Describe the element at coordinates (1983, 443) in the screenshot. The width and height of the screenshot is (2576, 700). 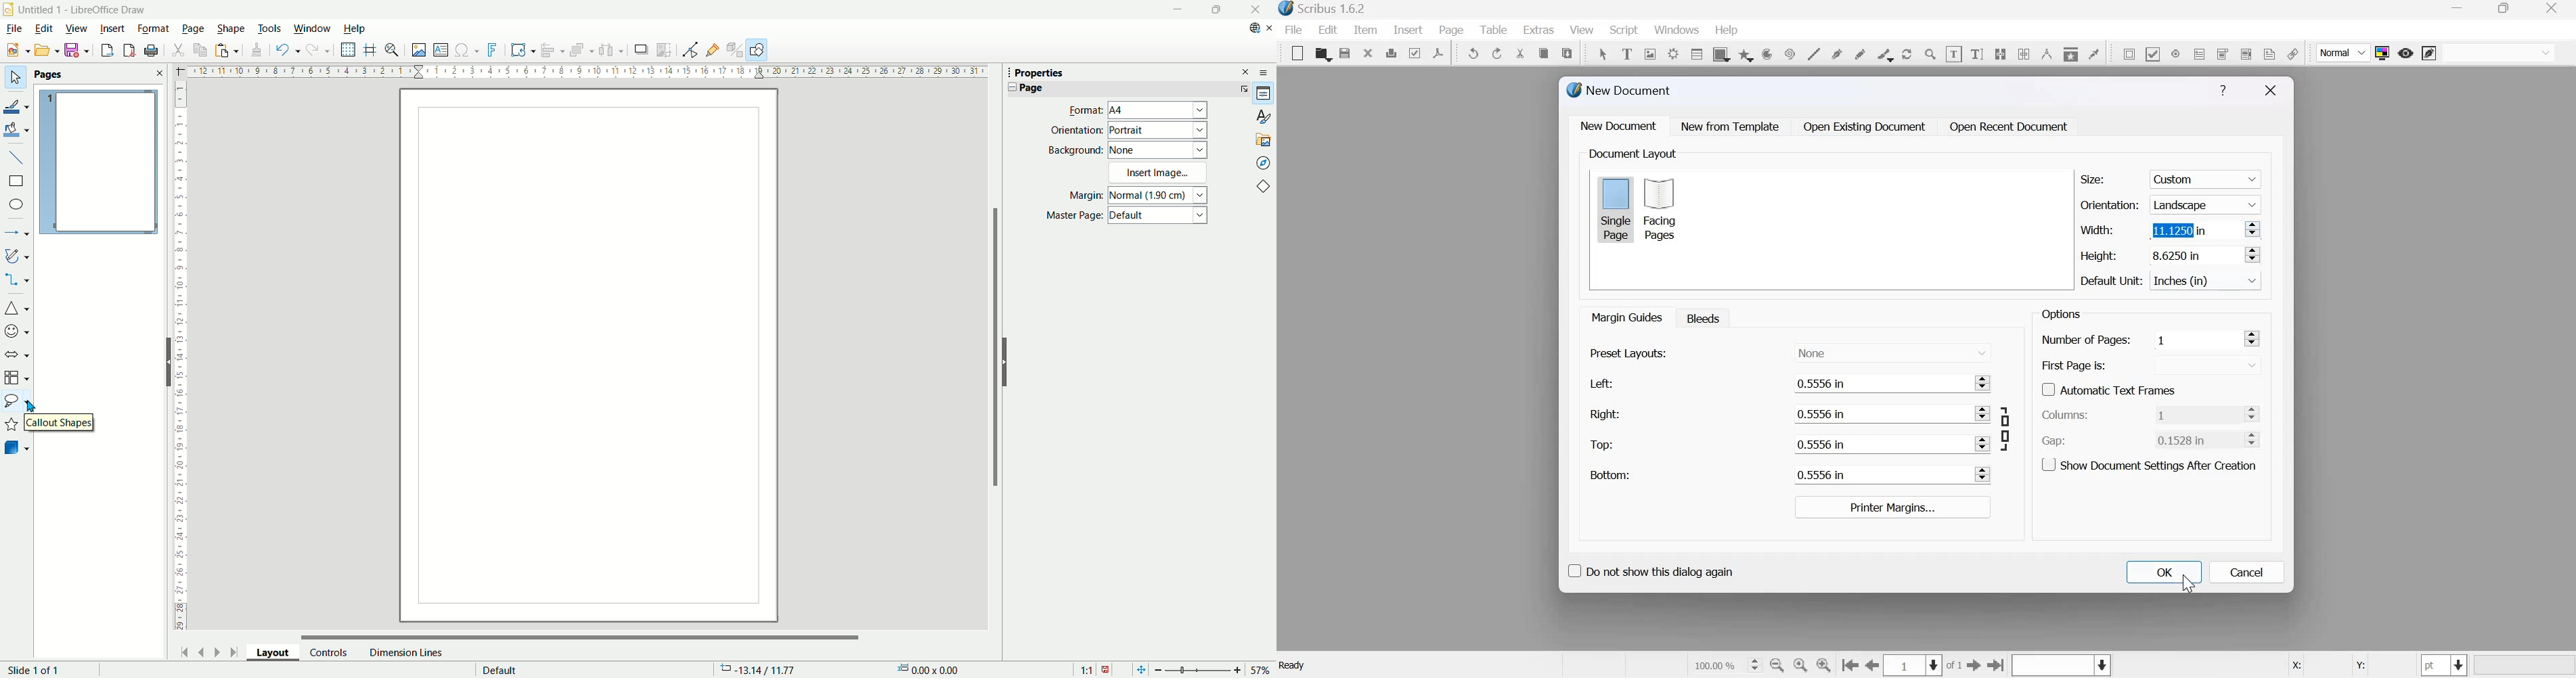
I see `Increase and Decrease` at that location.